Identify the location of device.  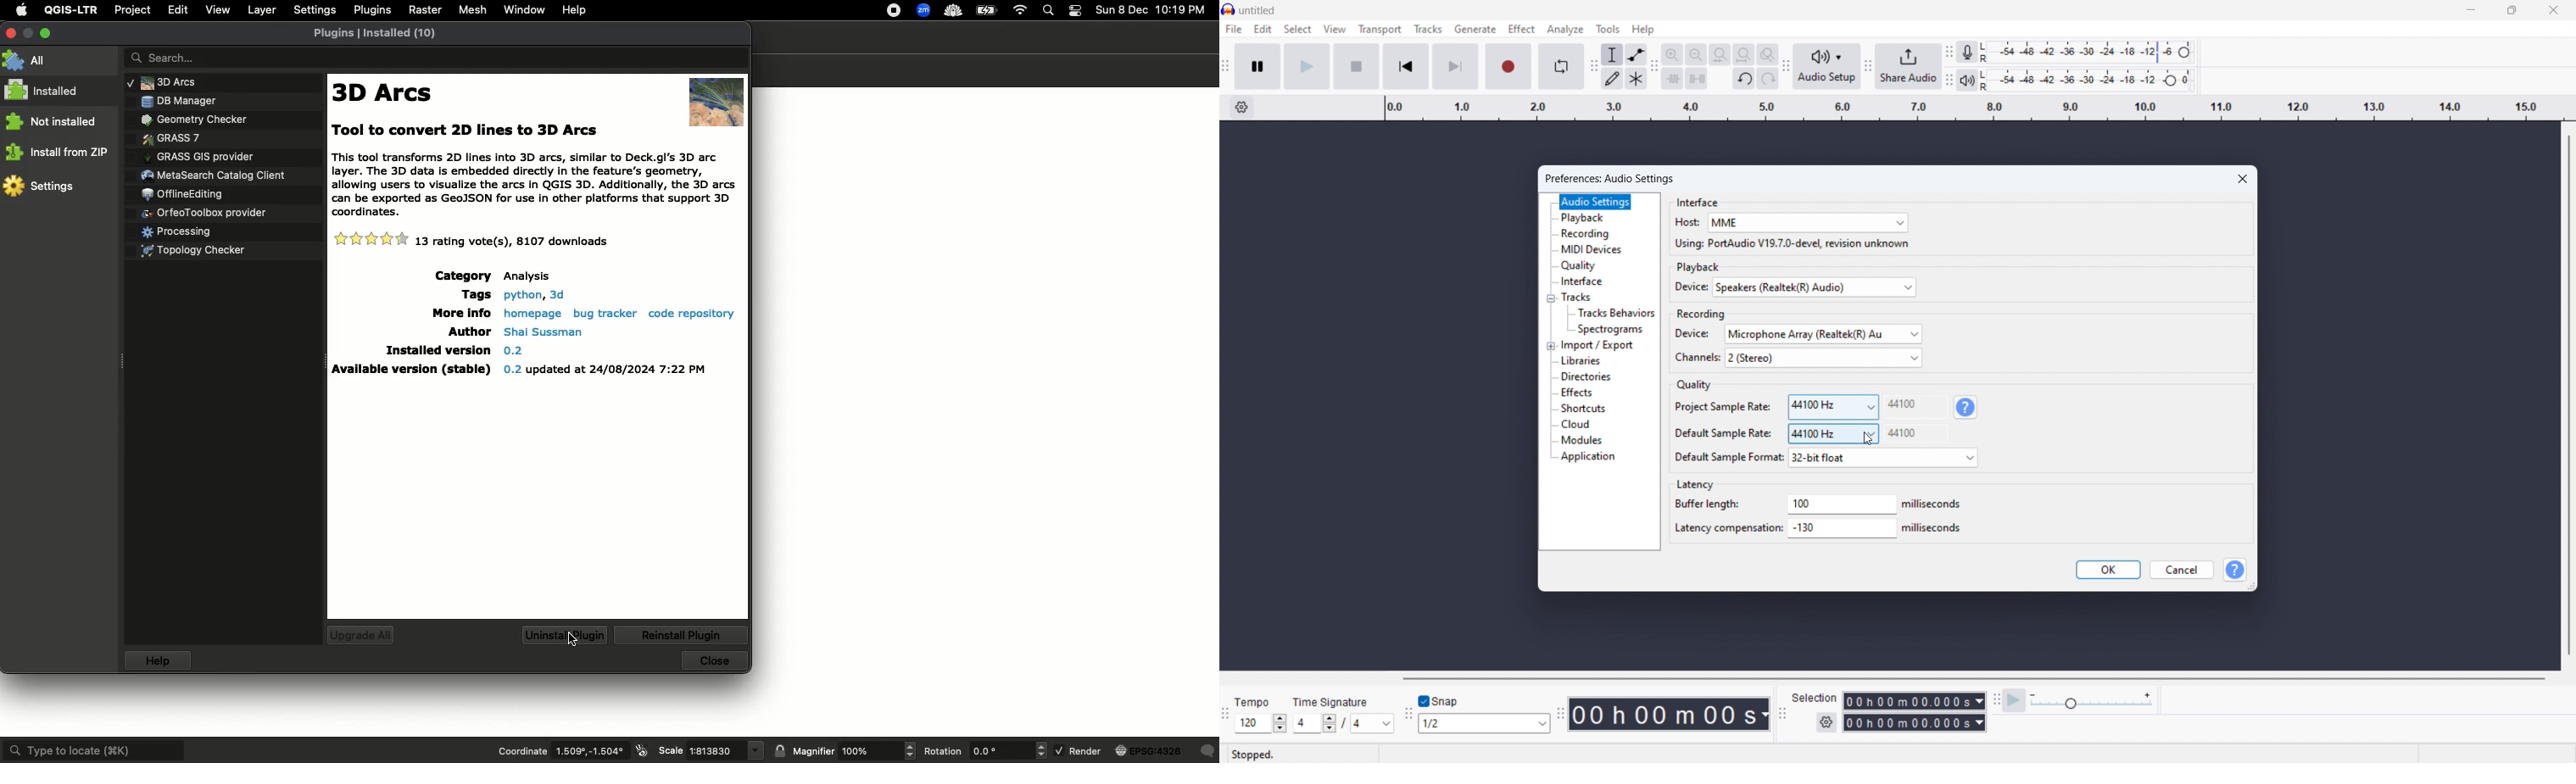
(1693, 333).